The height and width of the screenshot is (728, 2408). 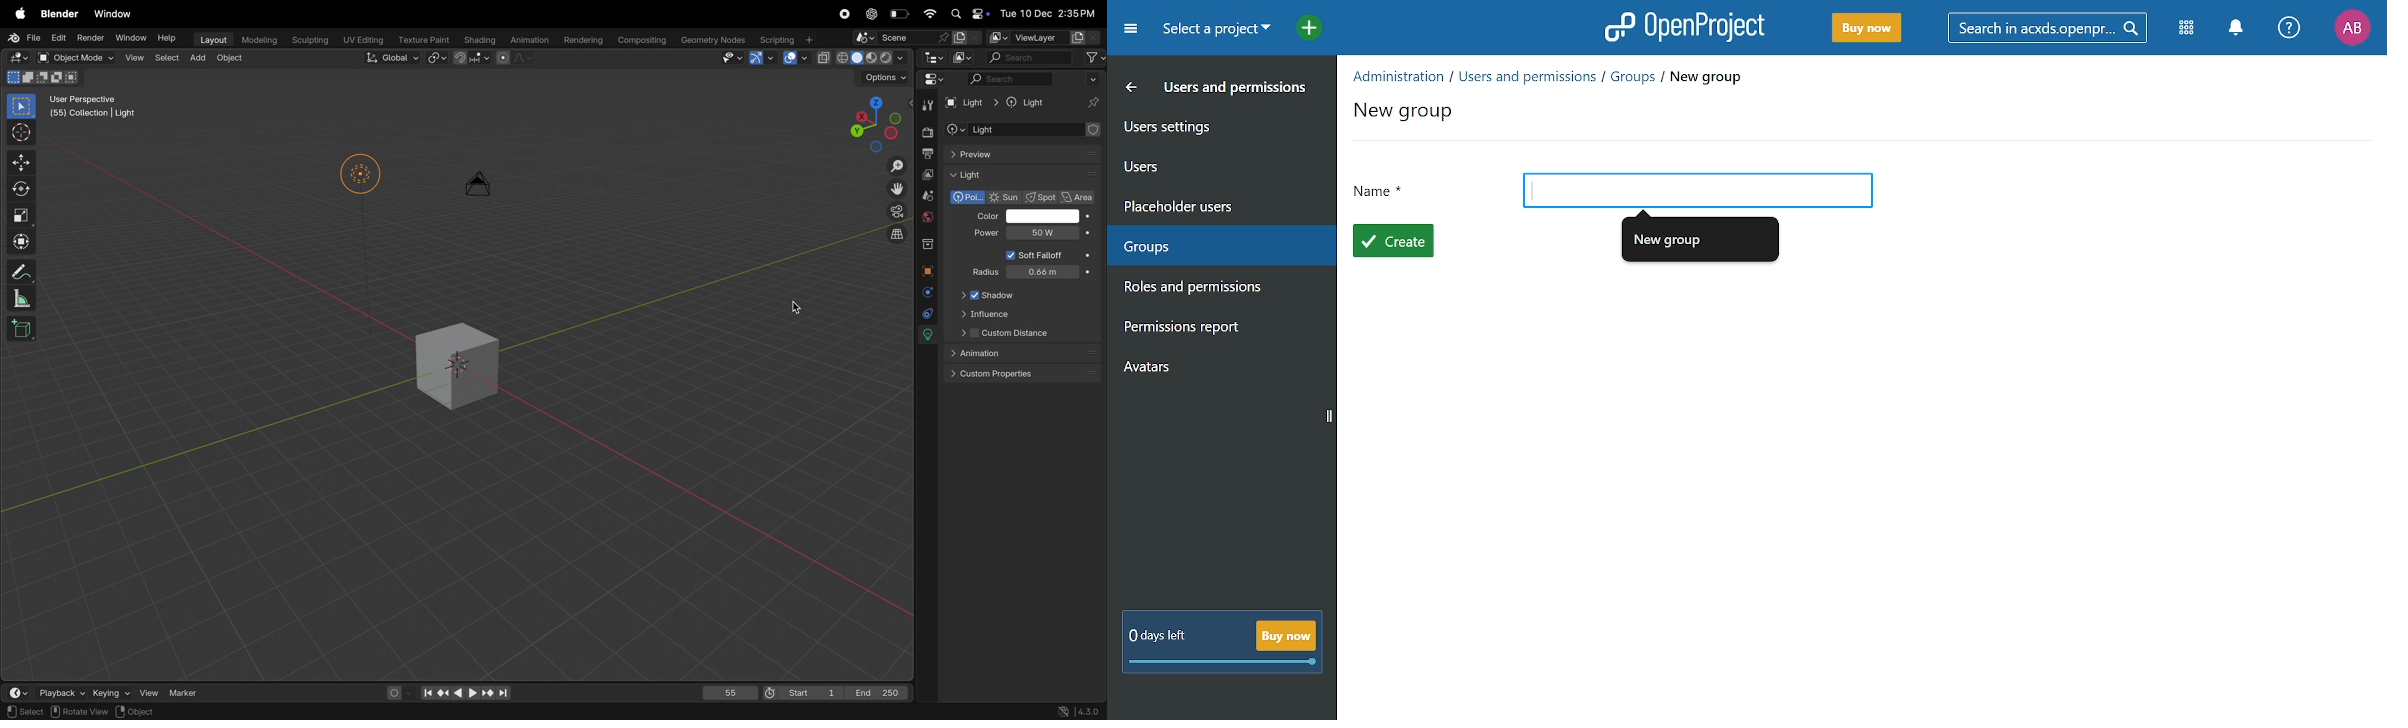 What do you see at coordinates (967, 13) in the screenshot?
I see `apple widgets` at bounding box center [967, 13].